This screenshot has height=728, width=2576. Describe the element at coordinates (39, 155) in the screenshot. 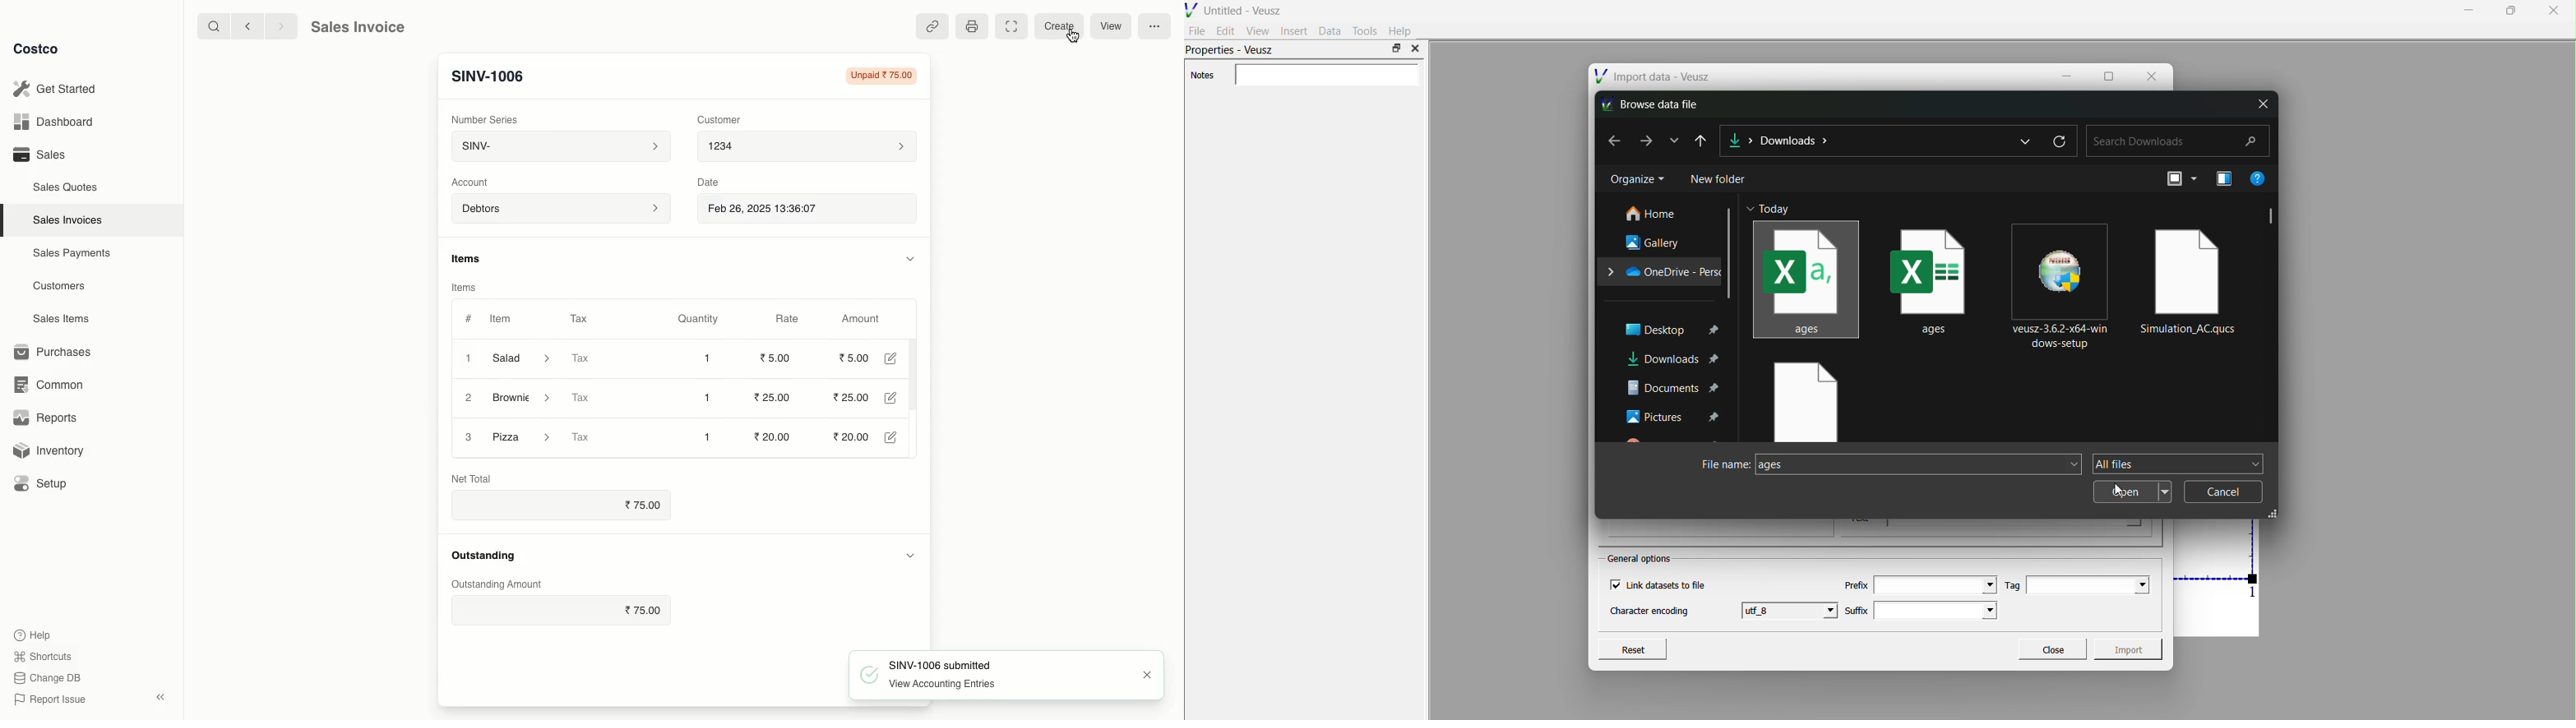

I see `Sales` at that location.